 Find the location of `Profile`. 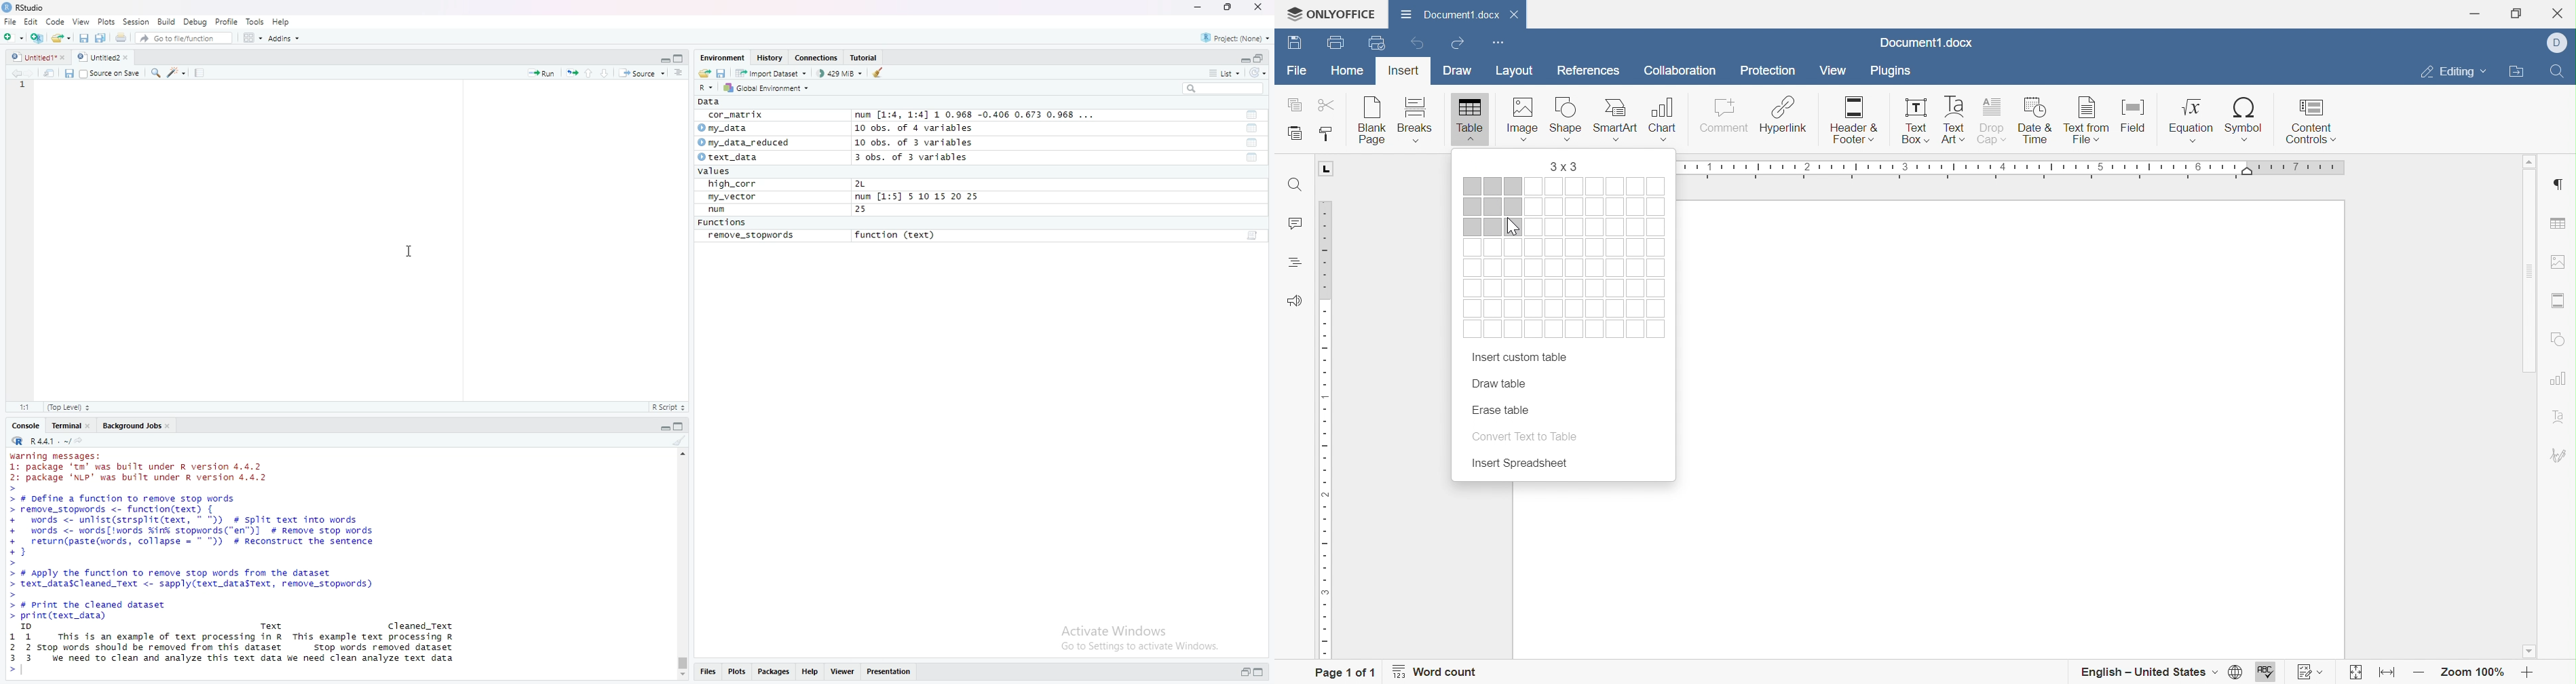

Profile is located at coordinates (227, 22).